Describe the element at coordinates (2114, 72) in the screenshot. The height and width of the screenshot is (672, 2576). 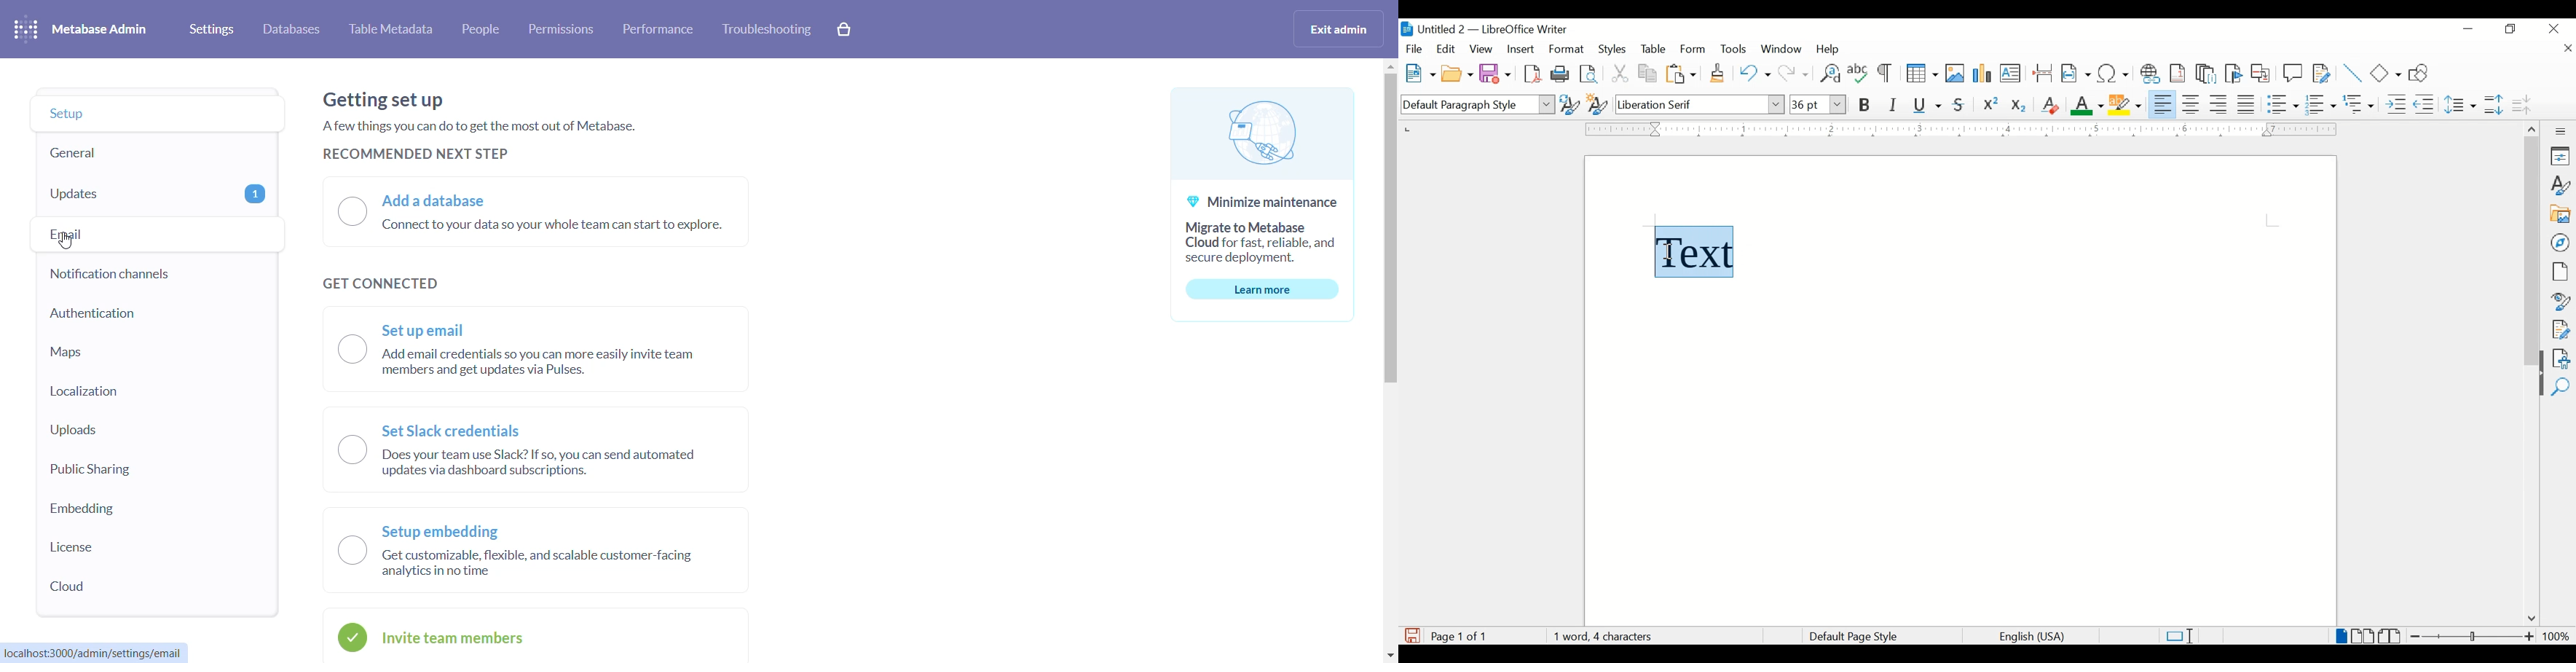
I see `insert special characters` at that location.